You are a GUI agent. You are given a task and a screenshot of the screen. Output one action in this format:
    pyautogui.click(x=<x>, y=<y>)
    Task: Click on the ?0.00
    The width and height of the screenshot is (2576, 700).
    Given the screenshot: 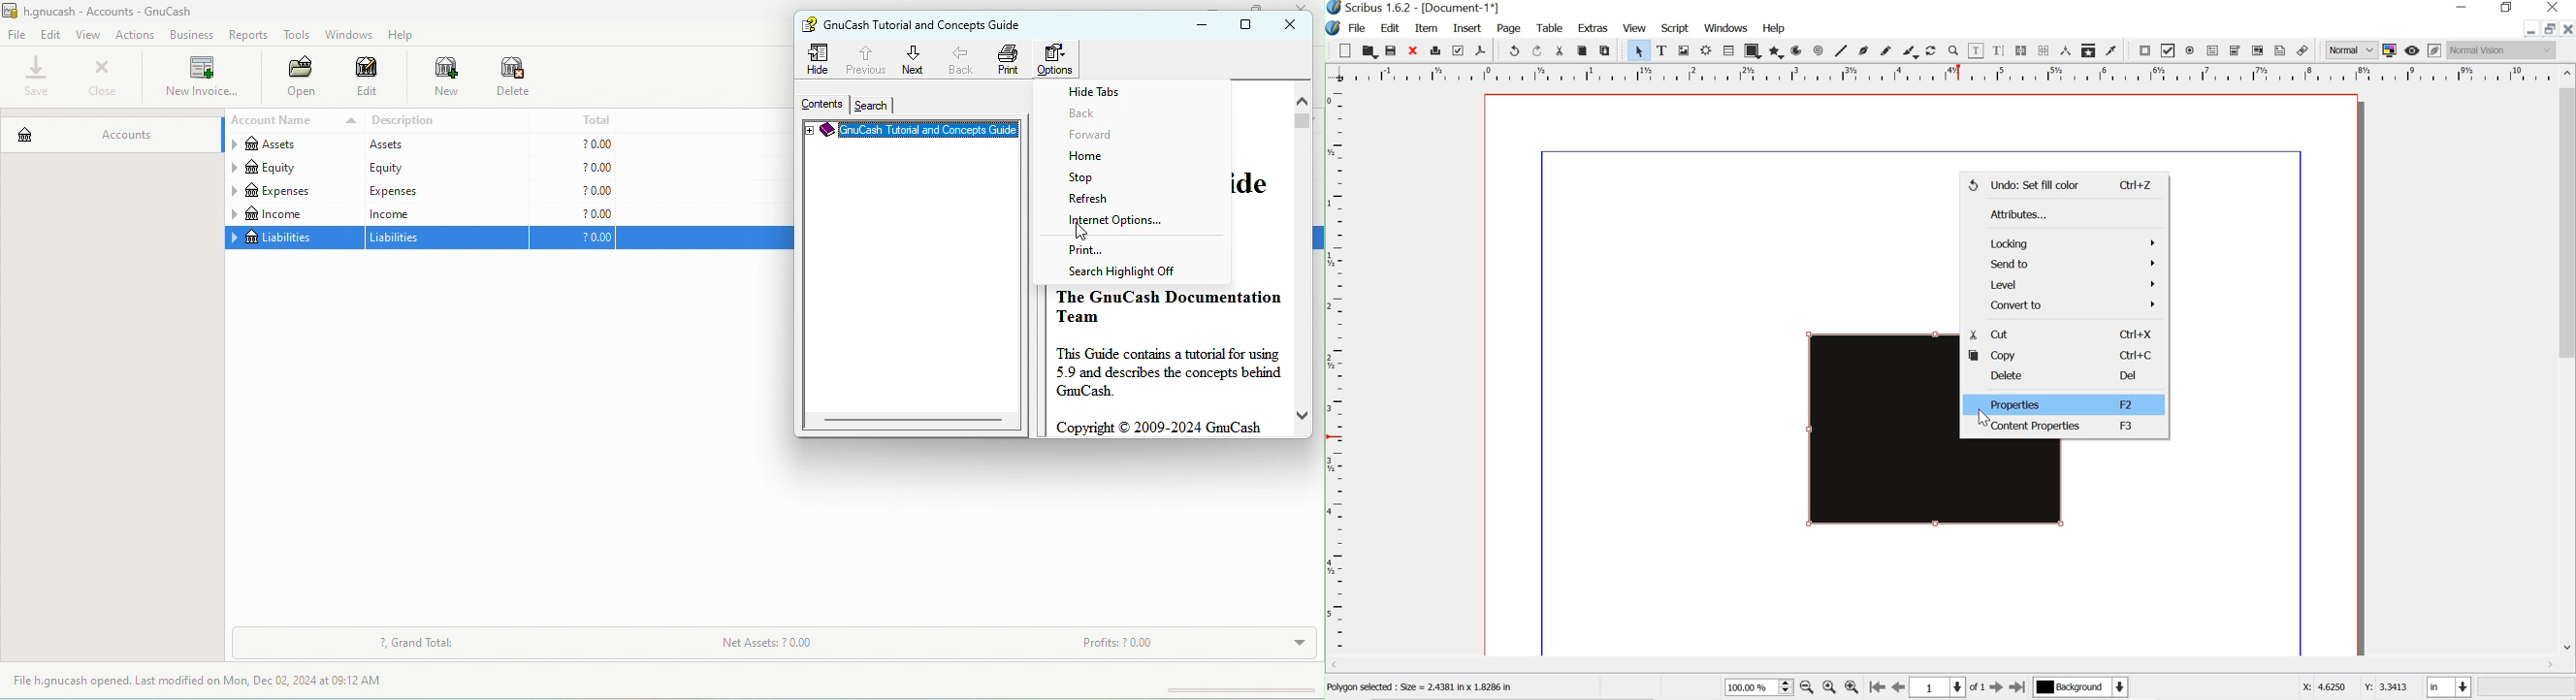 What is the action you would take?
    pyautogui.click(x=572, y=213)
    